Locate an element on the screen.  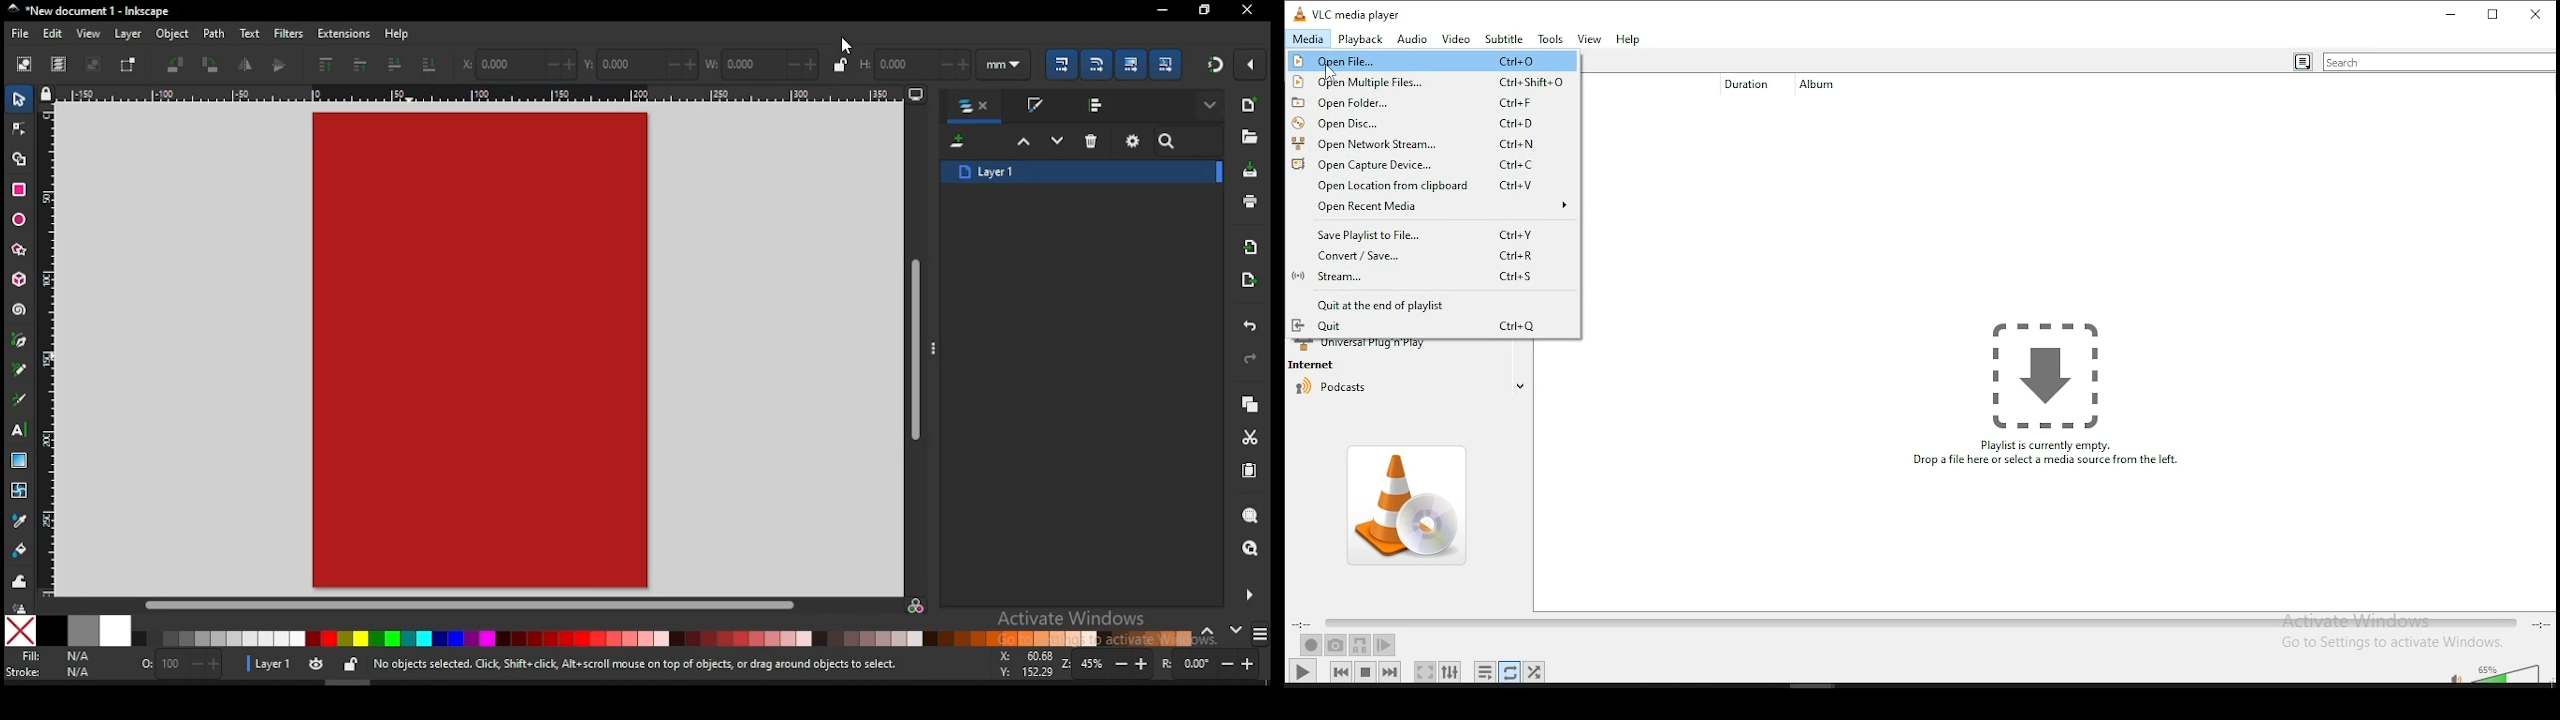
previous media in the playlist, skips backward when held is located at coordinates (1342, 671).